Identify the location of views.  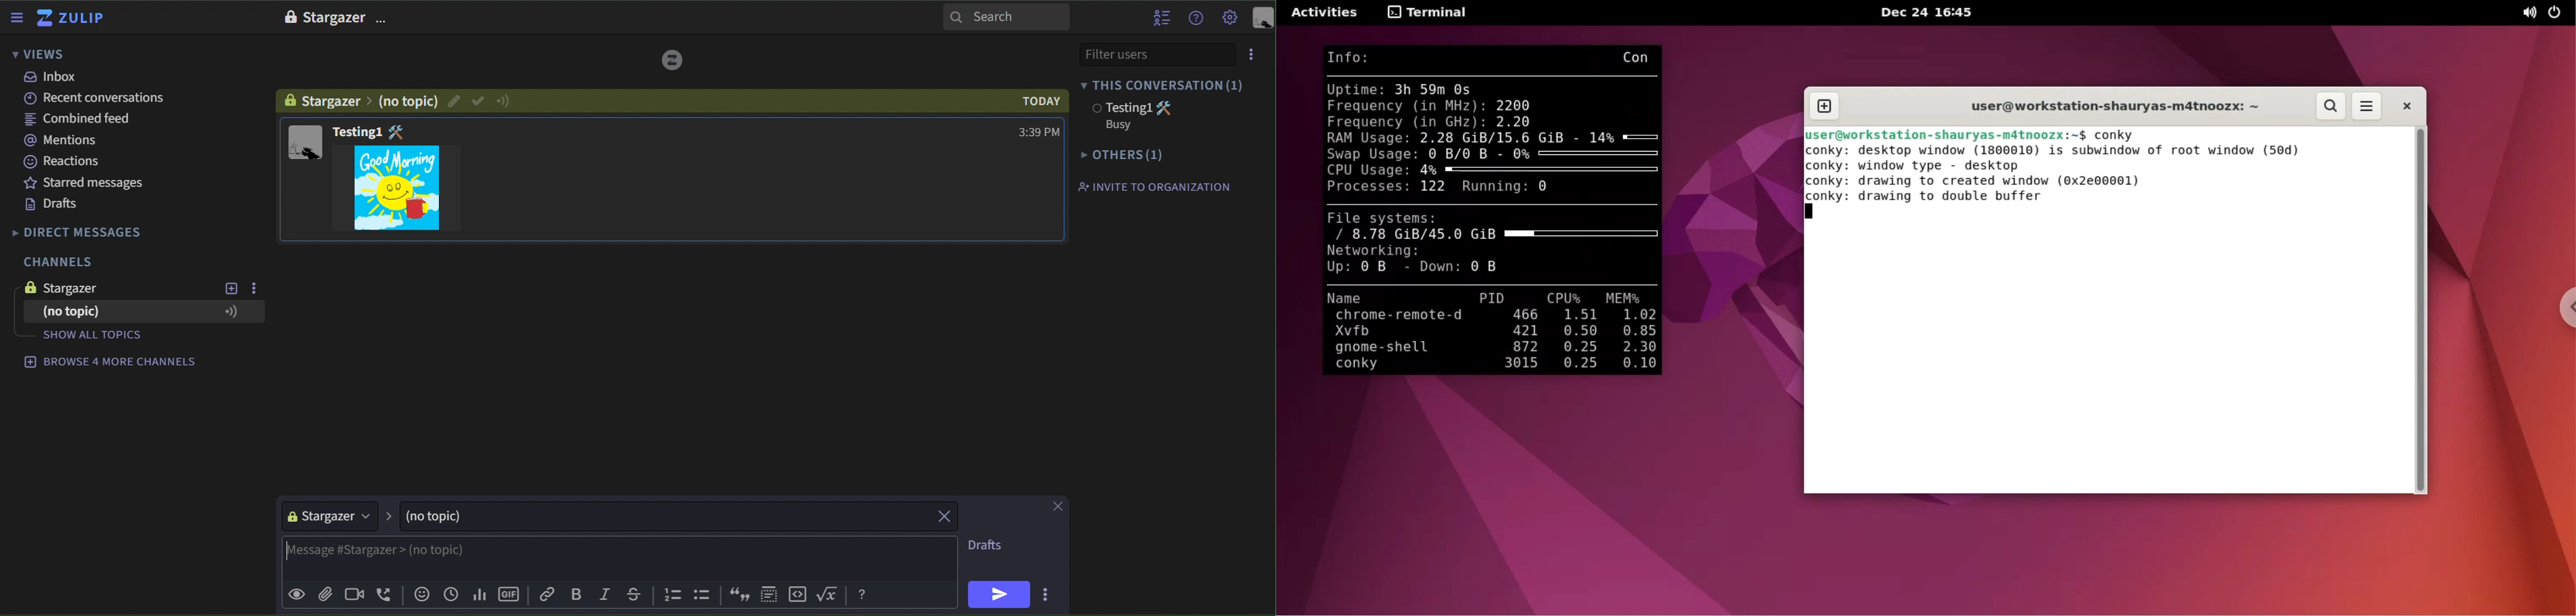
(39, 55).